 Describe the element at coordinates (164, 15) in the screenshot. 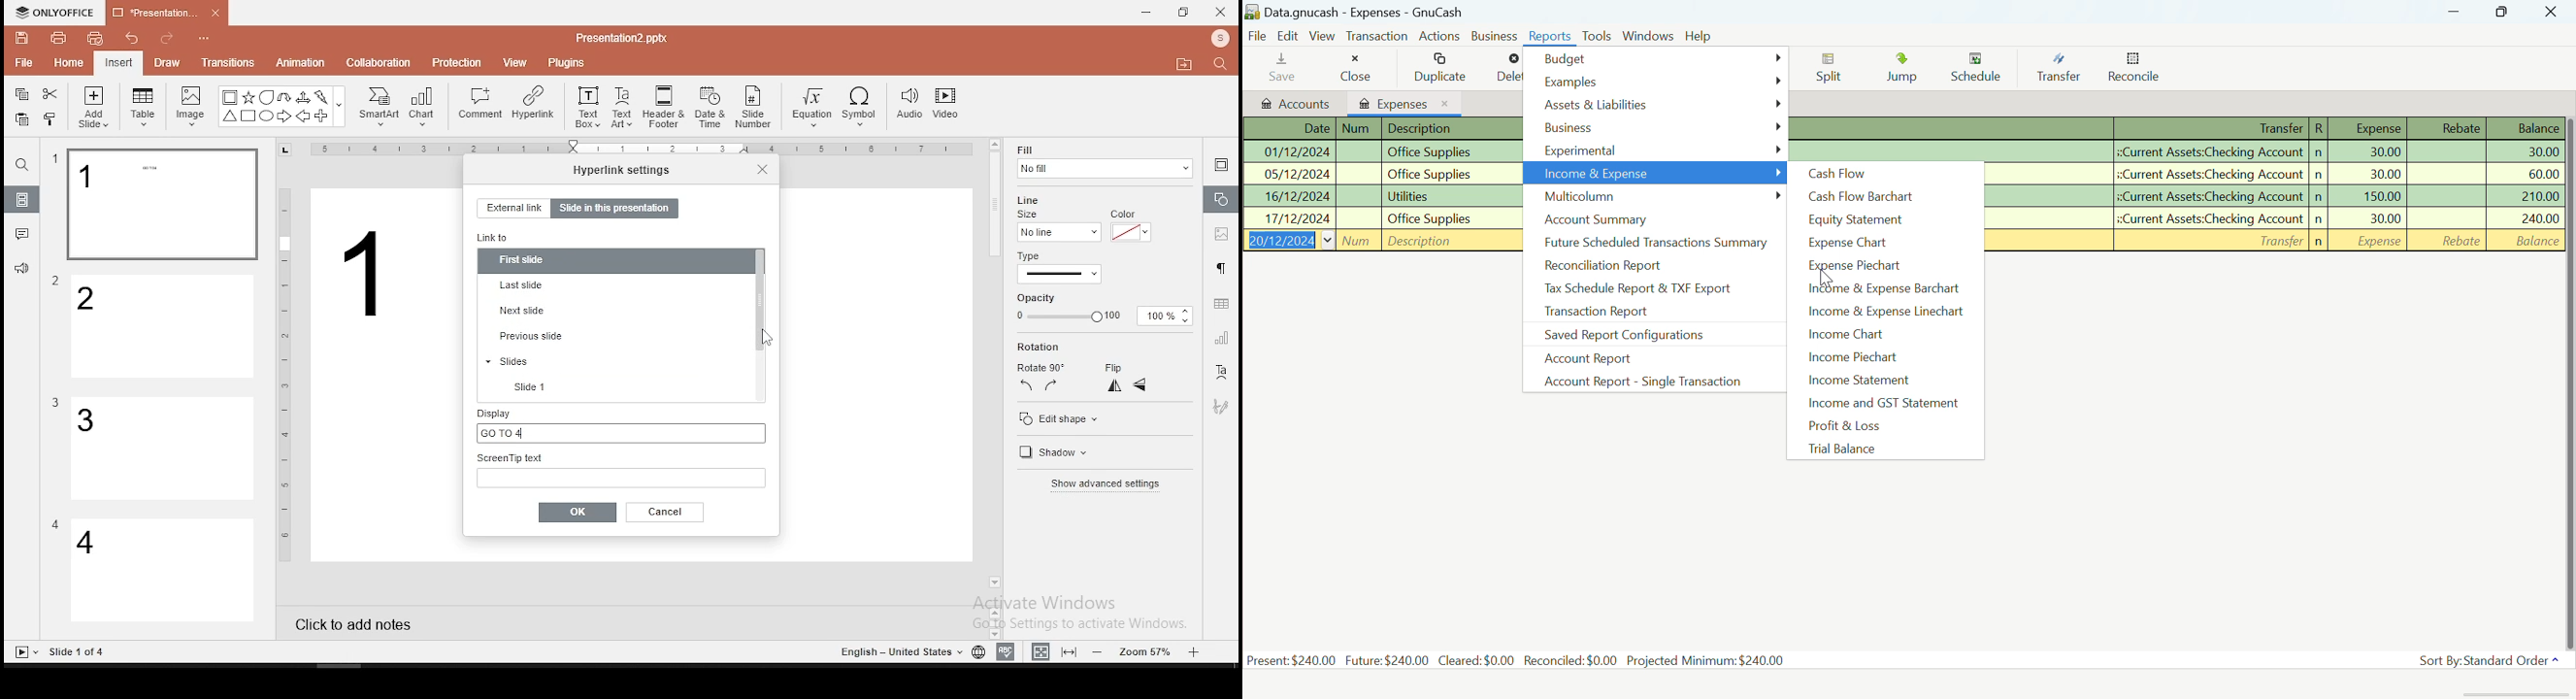

I see `presentation` at that location.